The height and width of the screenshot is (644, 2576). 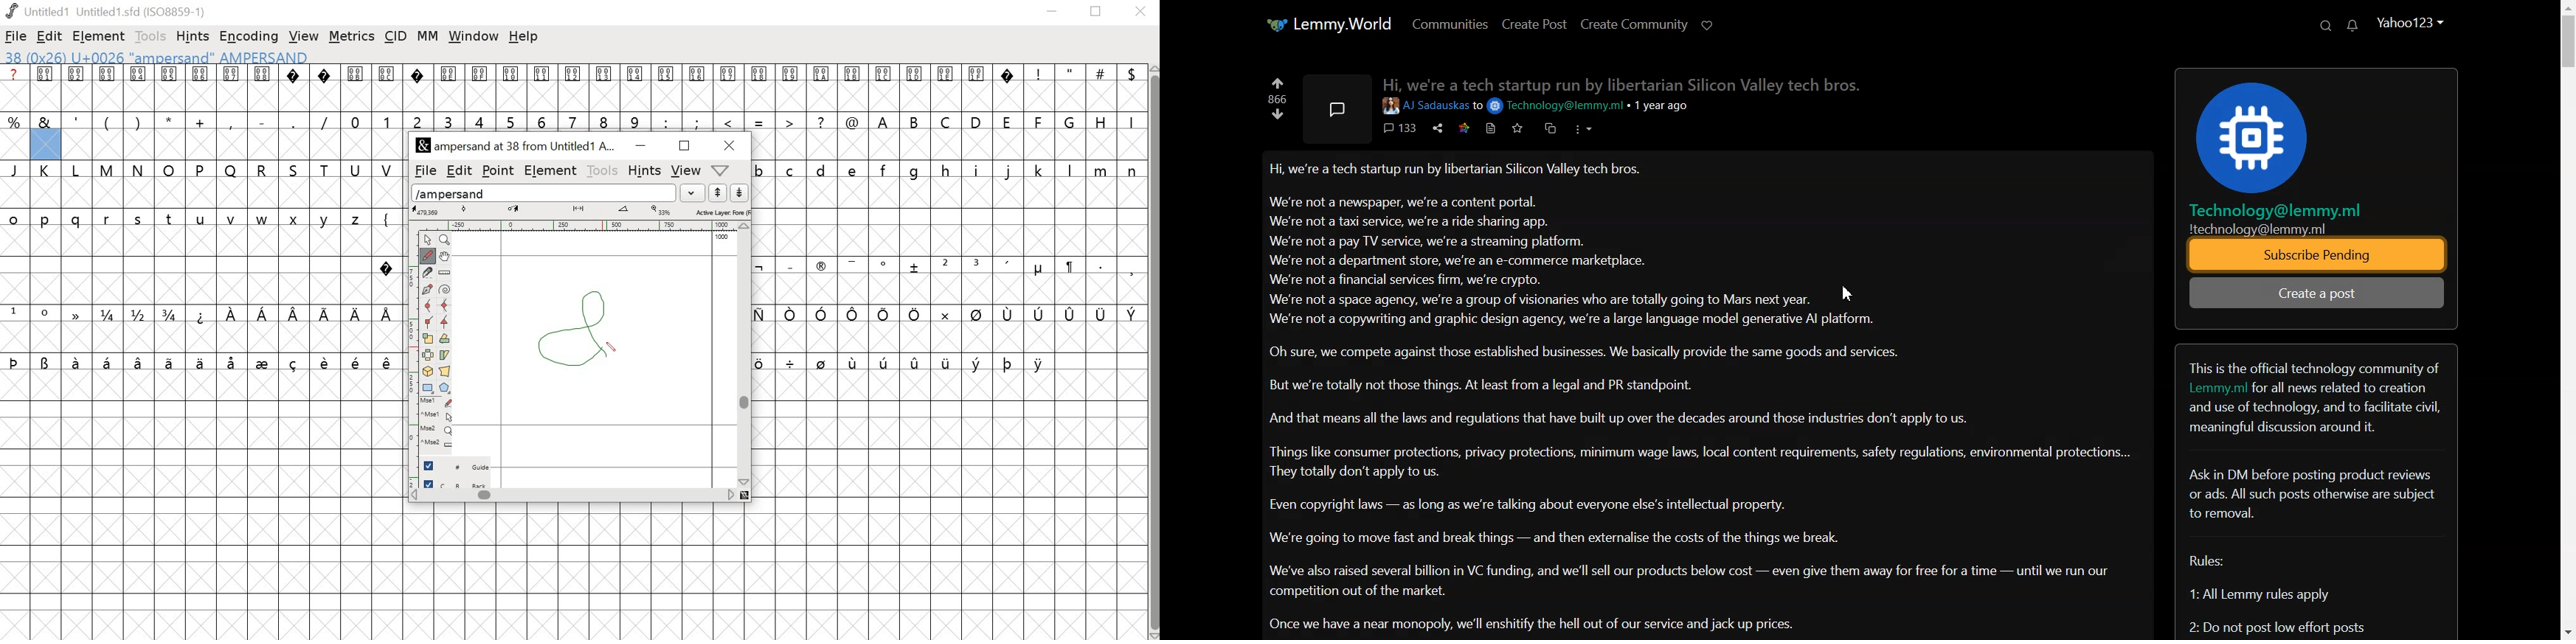 What do you see at coordinates (108, 169) in the screenshot?
I see `M` at bounding box center [108, 169].